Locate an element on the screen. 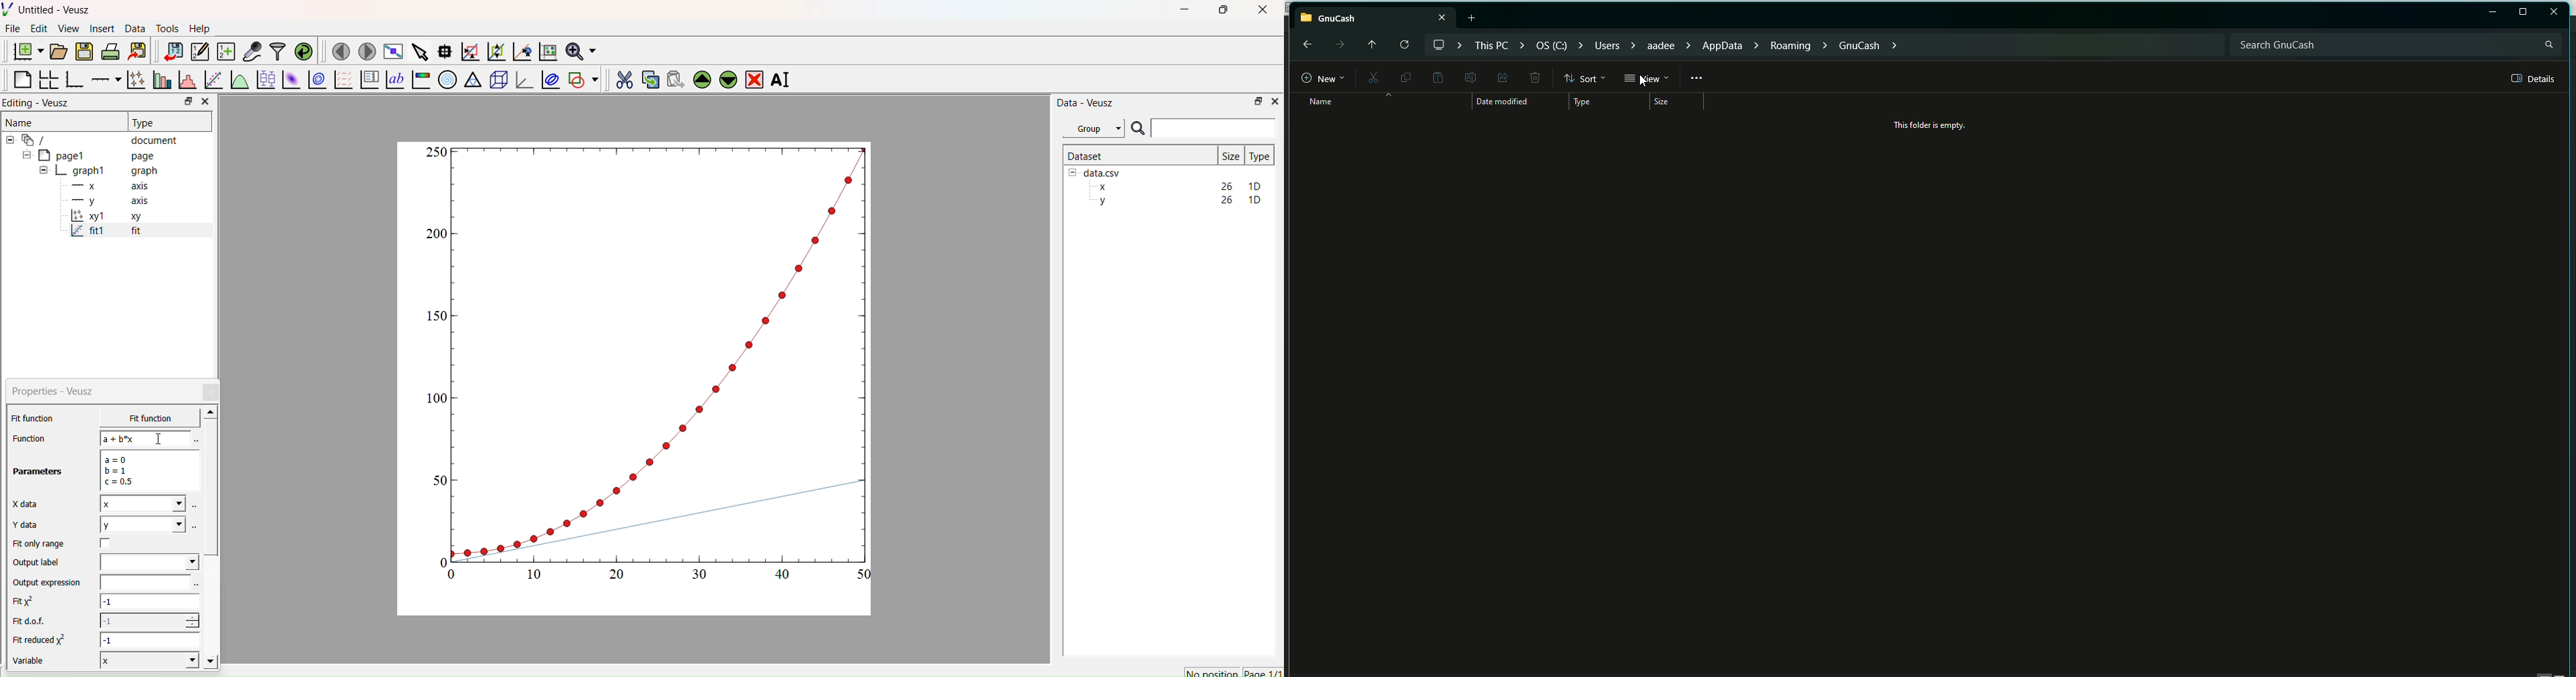 This screenshot has width=2576, height=700. Select using dataset browser is located at coordinates (195, 441).